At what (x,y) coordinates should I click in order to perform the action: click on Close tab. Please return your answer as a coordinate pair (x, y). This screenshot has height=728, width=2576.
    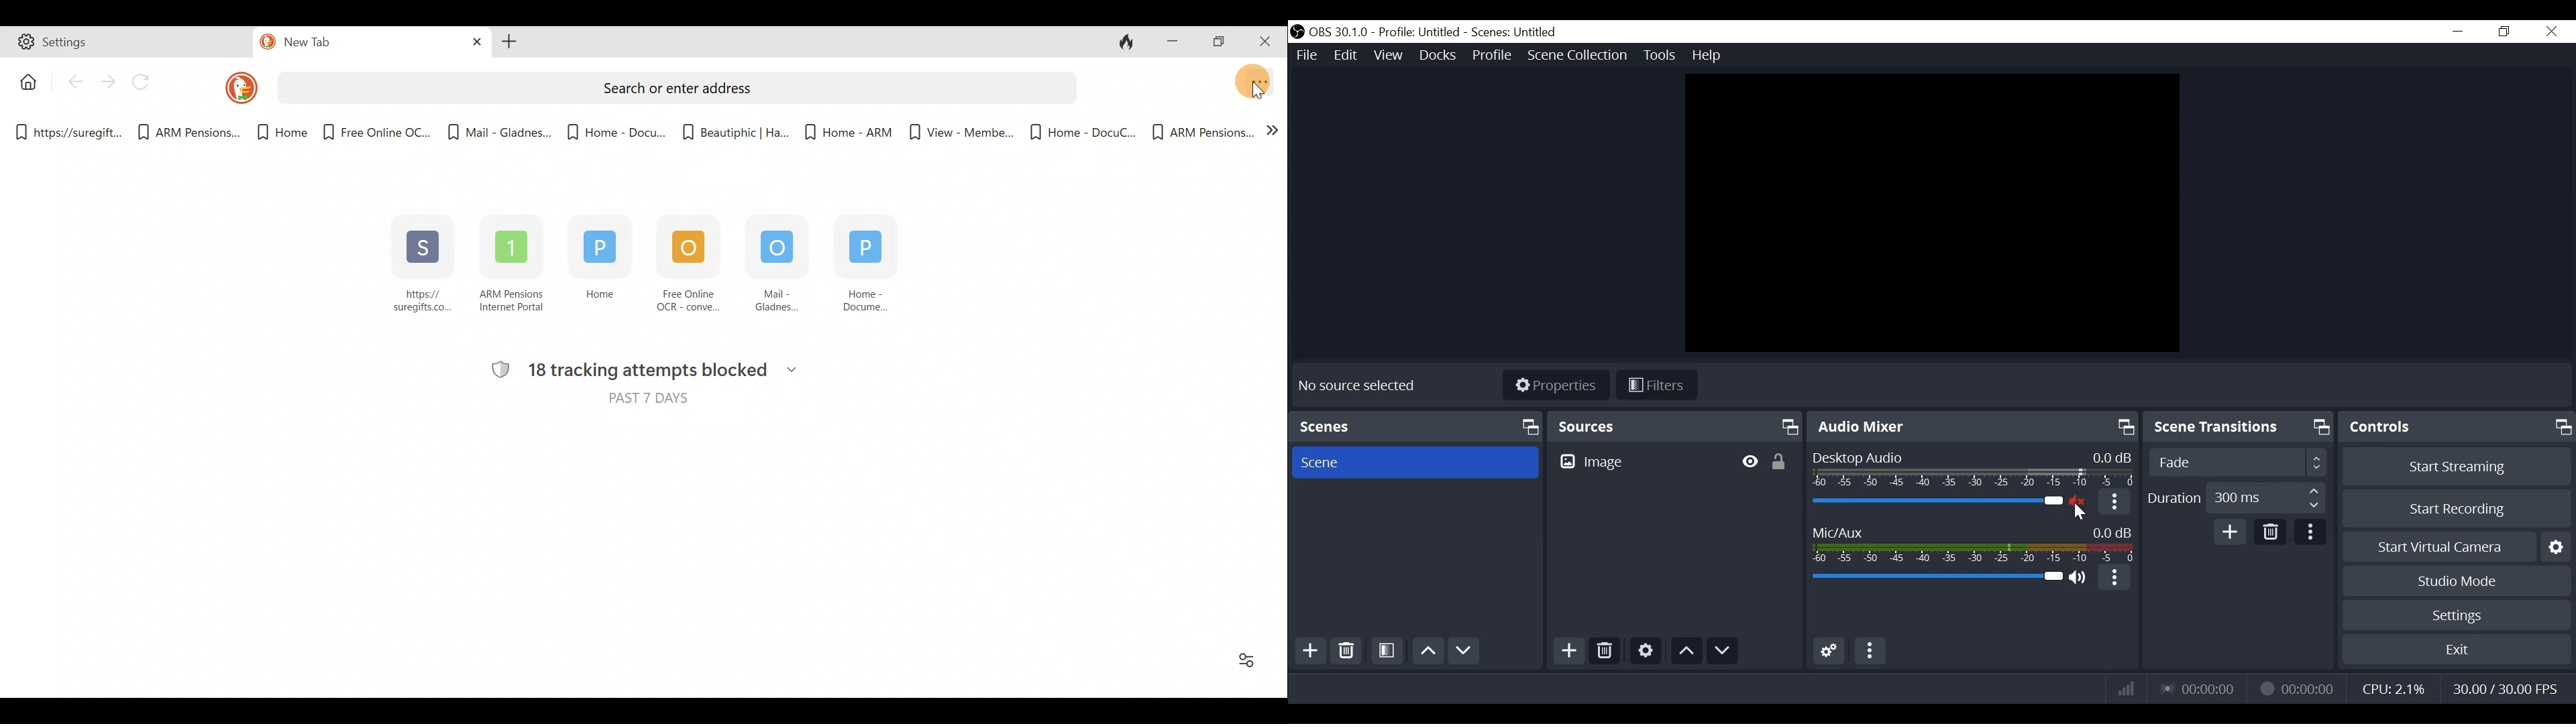
    Looking at the image, I should click on (472, 42).